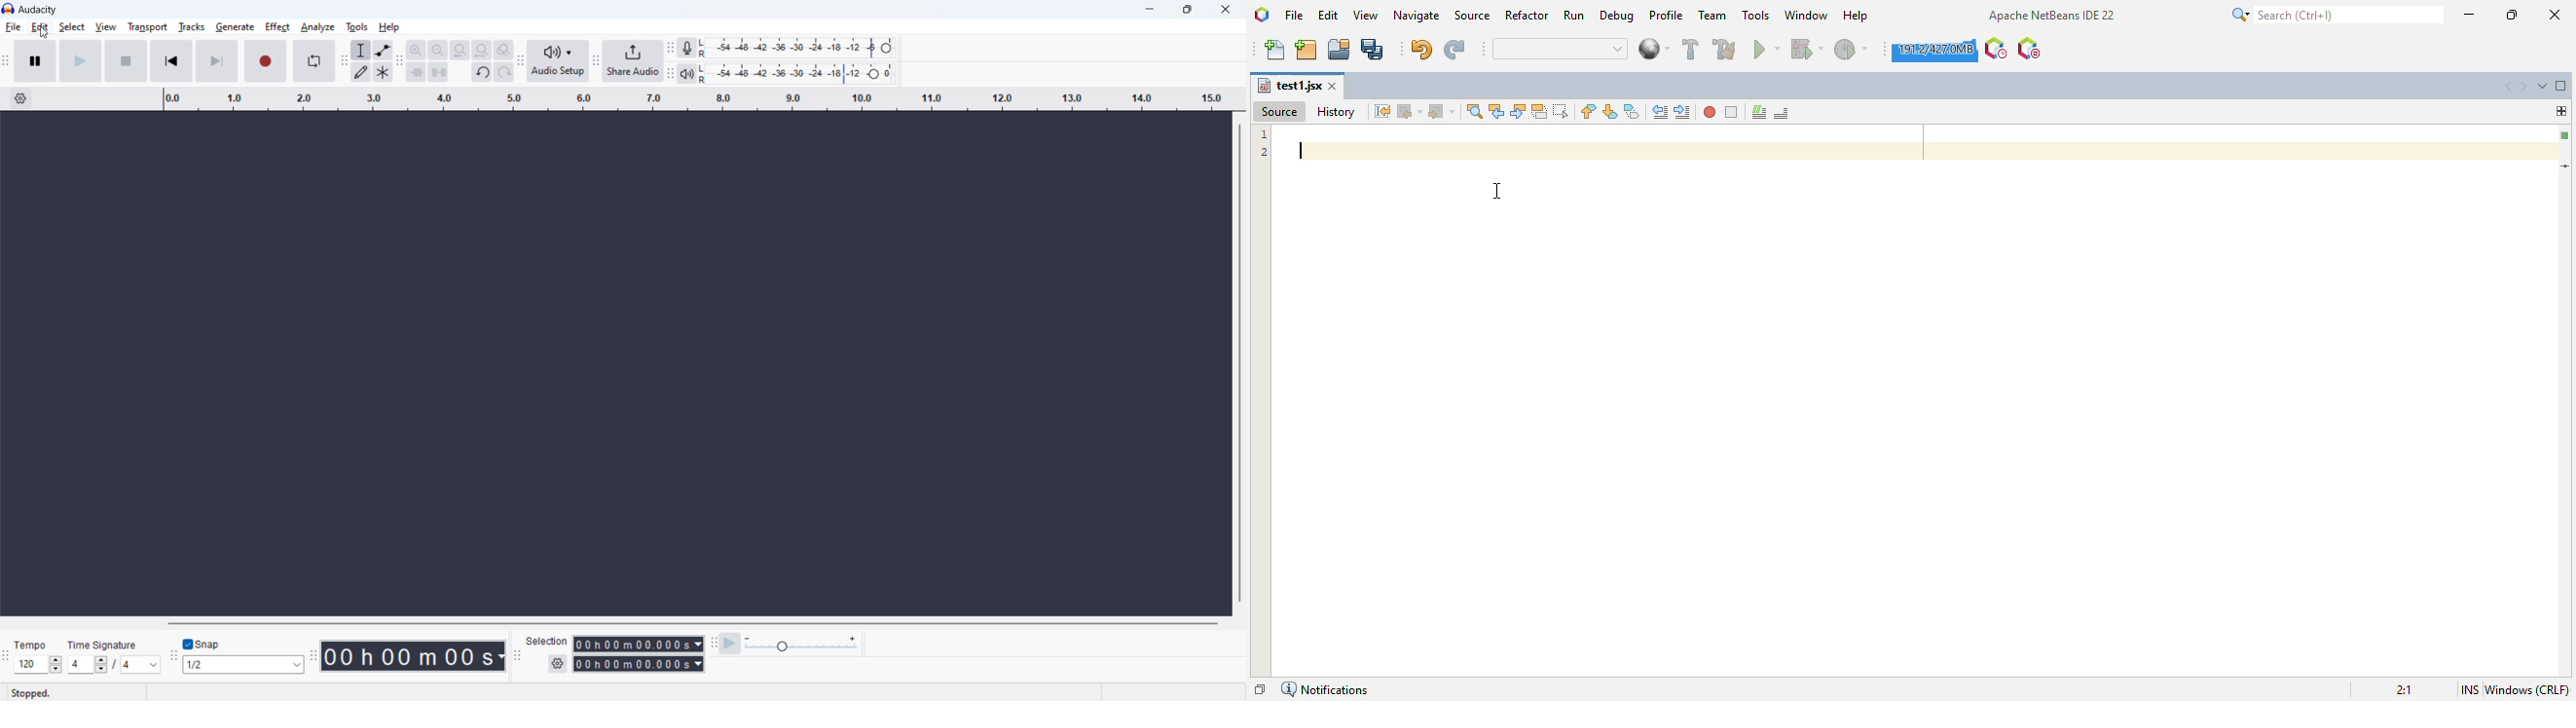 The height and width of the screenshot is (728, 2576). Describe the element at coordinates (670, 47) in the screenshot. I see `recording meter toolbar` at that location.